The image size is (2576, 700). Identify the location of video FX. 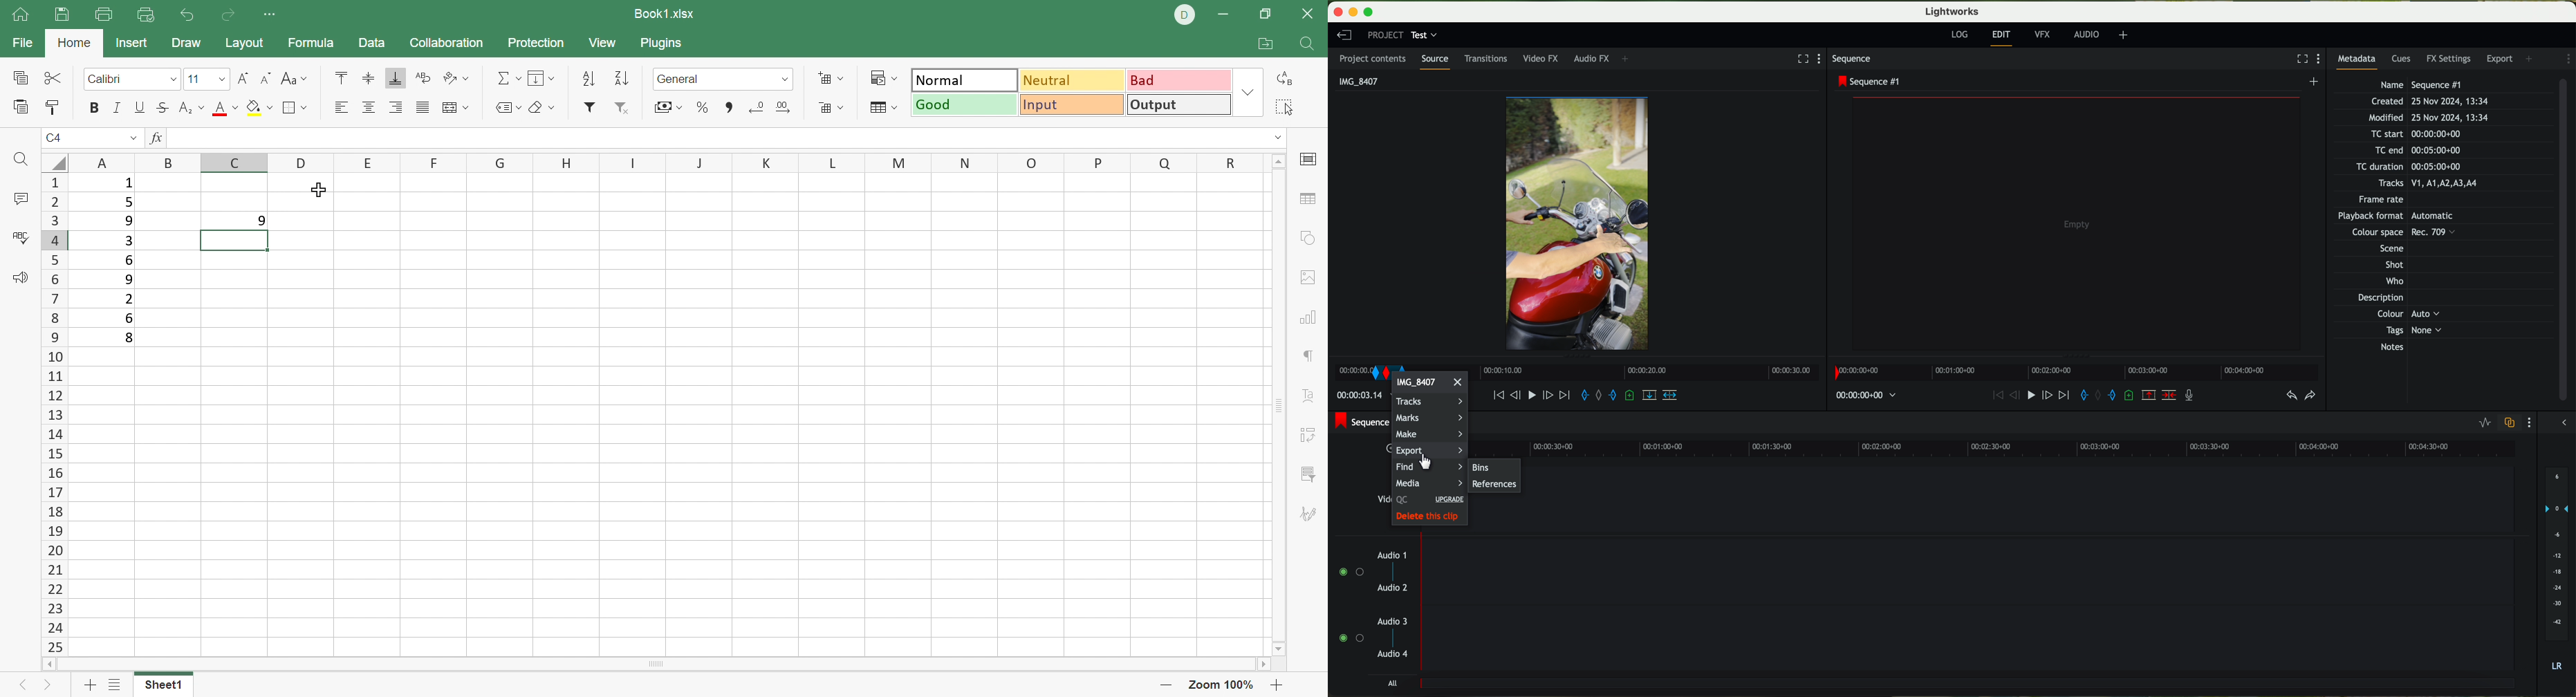
(1543, 60).